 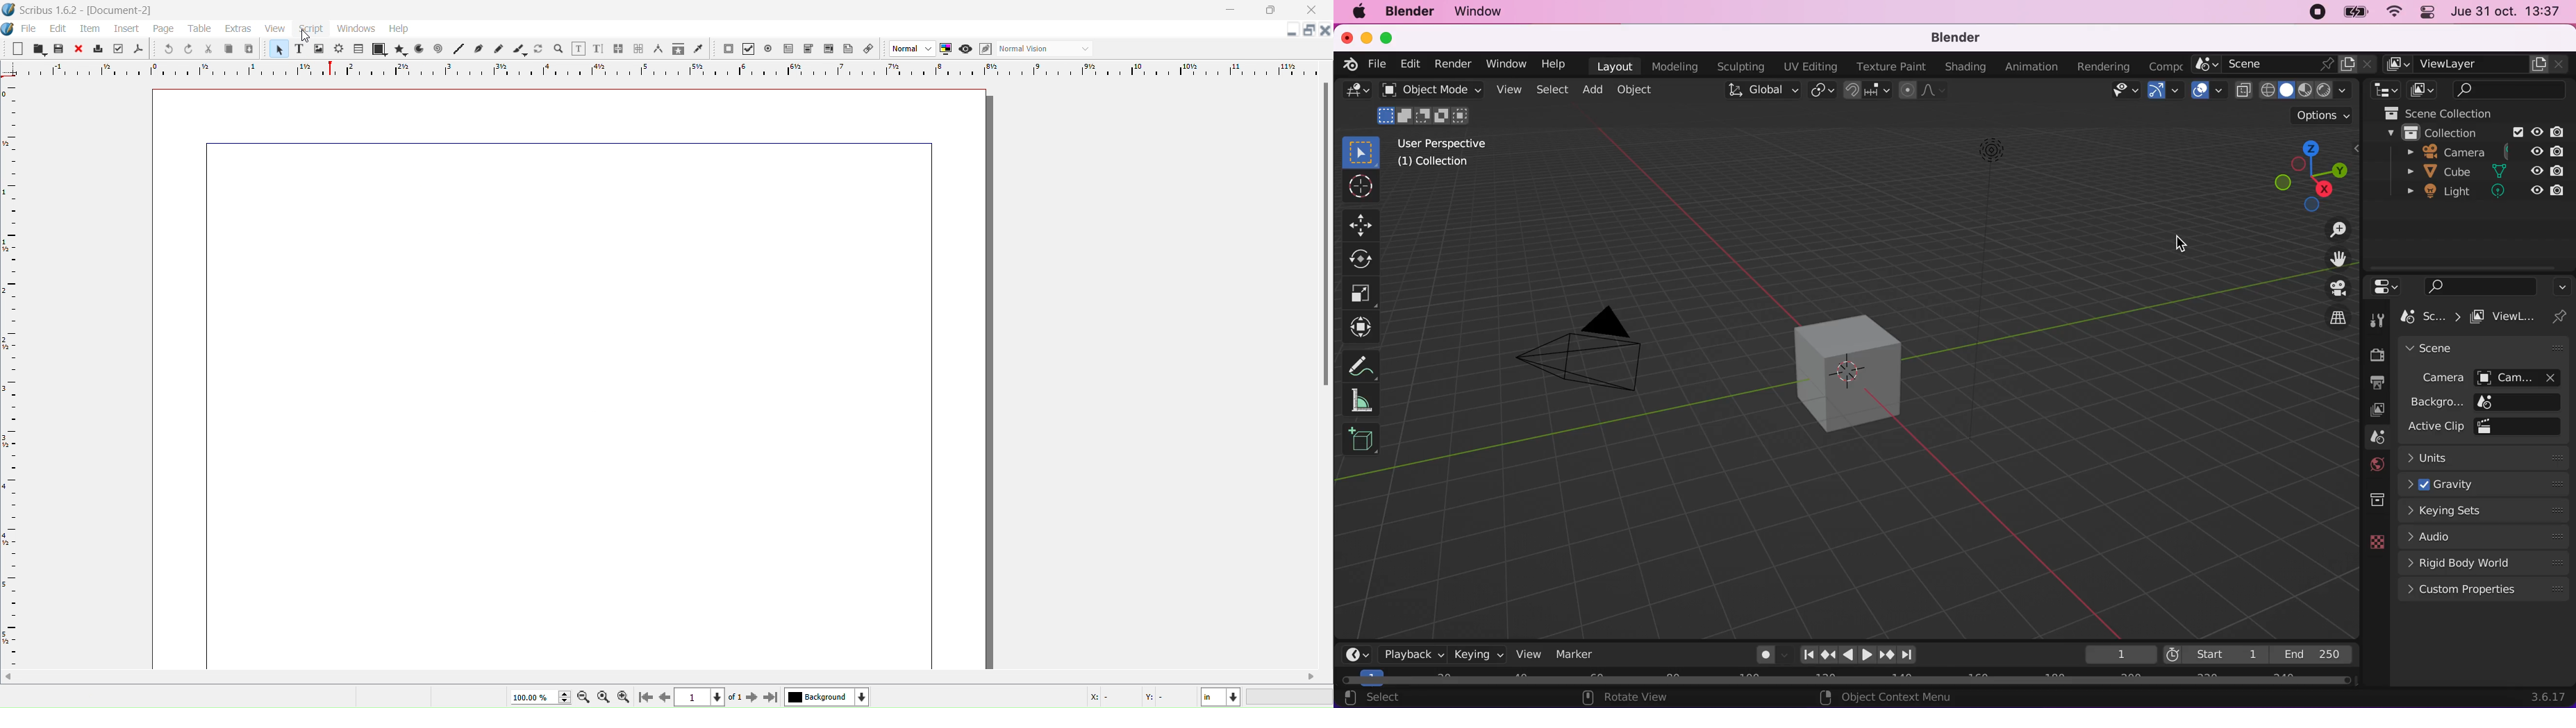 What do you see at coordinates (1626, 698) in the screenshot?
I see `rotate view` at bounding box center [1626, 698].